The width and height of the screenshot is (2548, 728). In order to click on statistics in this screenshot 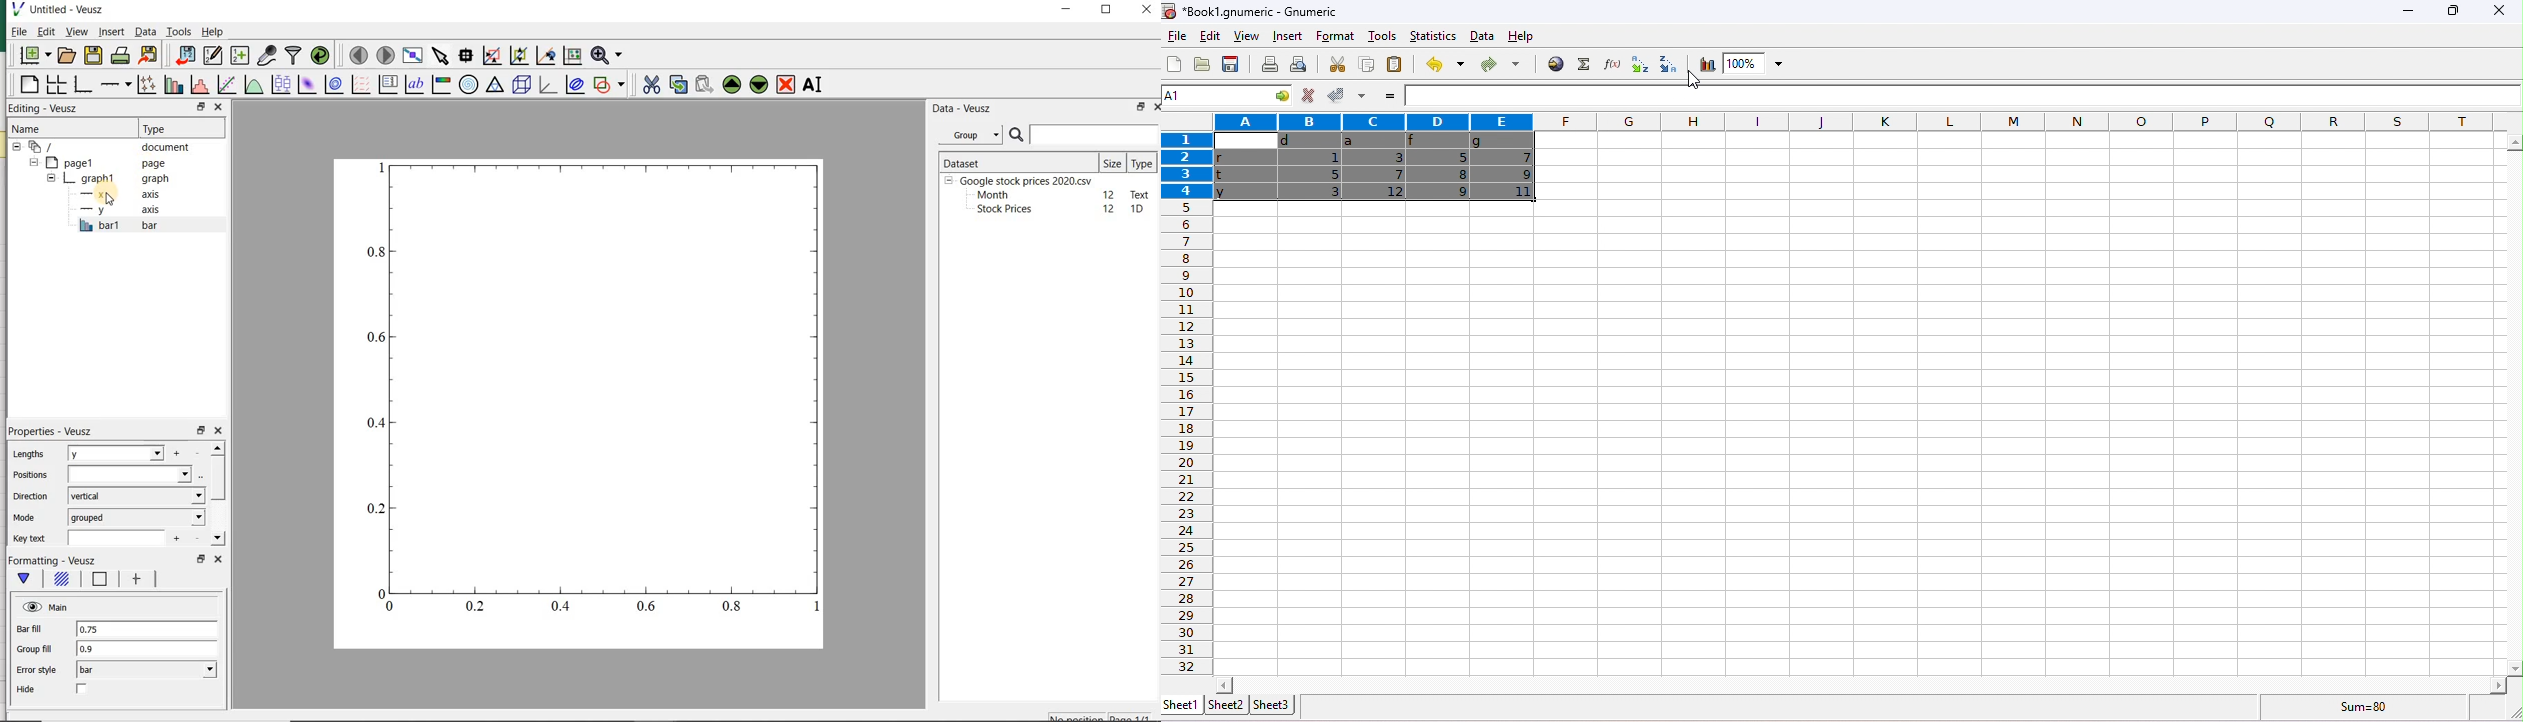, I will do `click(1433, 35)`.